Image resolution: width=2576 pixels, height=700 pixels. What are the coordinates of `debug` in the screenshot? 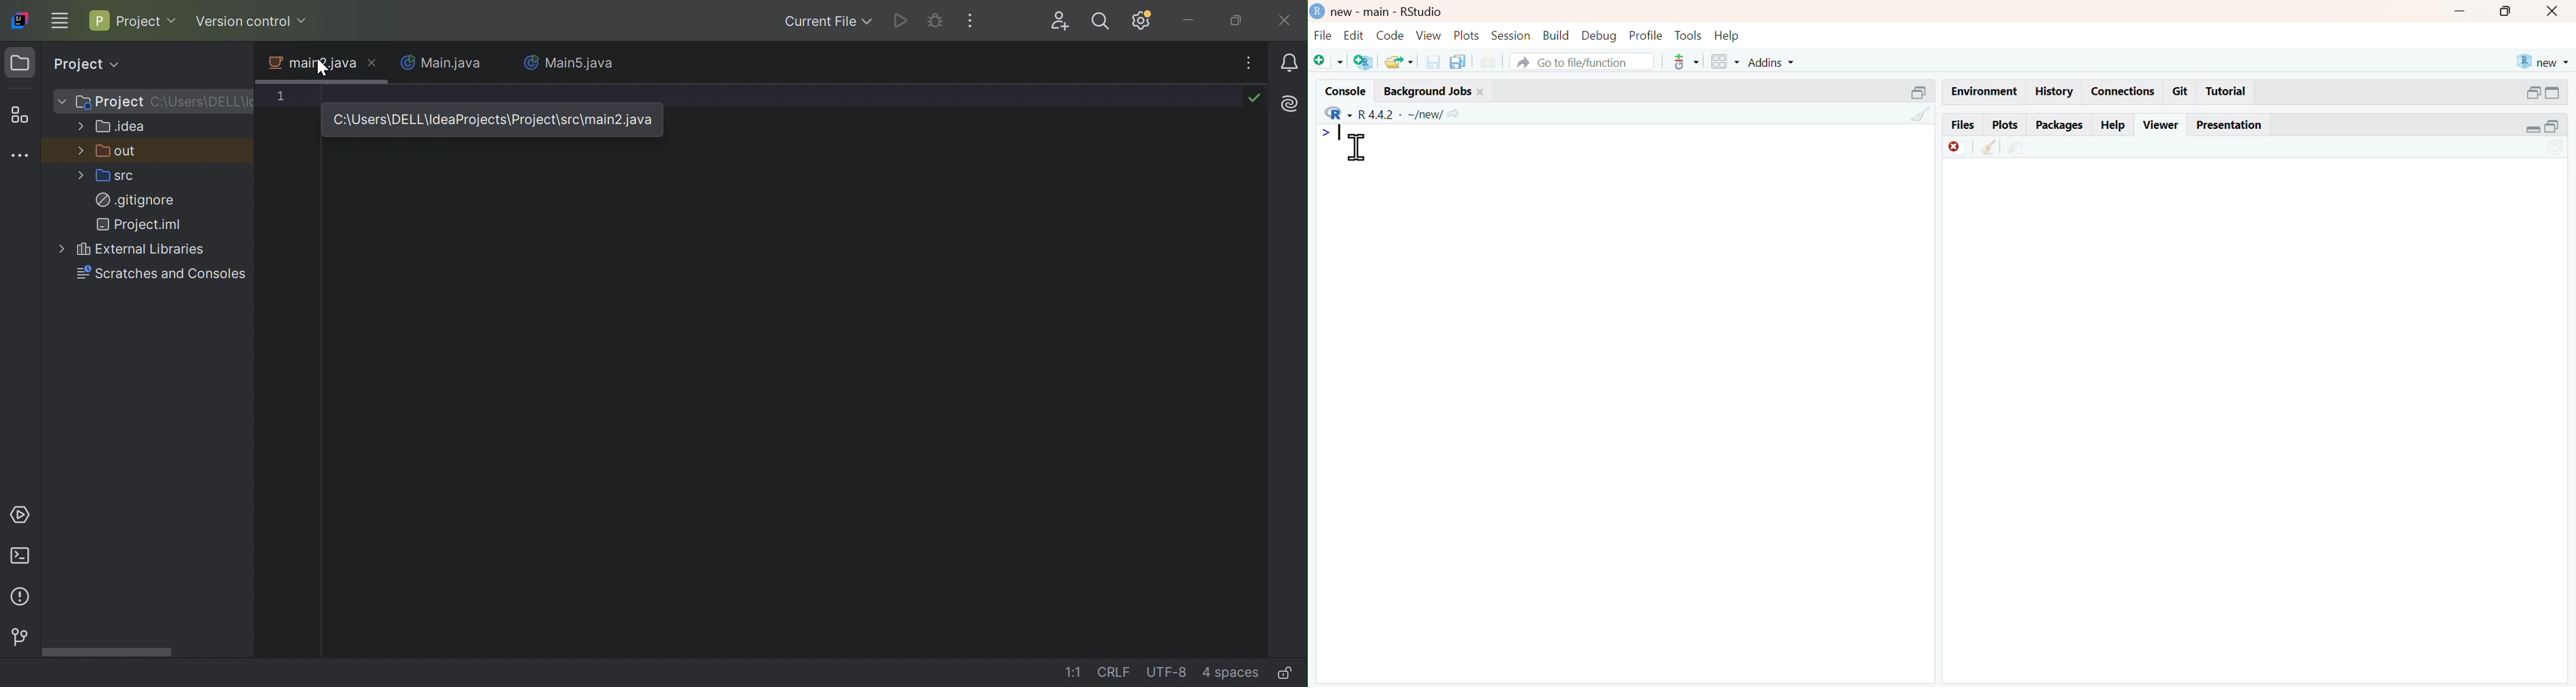 It's located at (1601, 35).